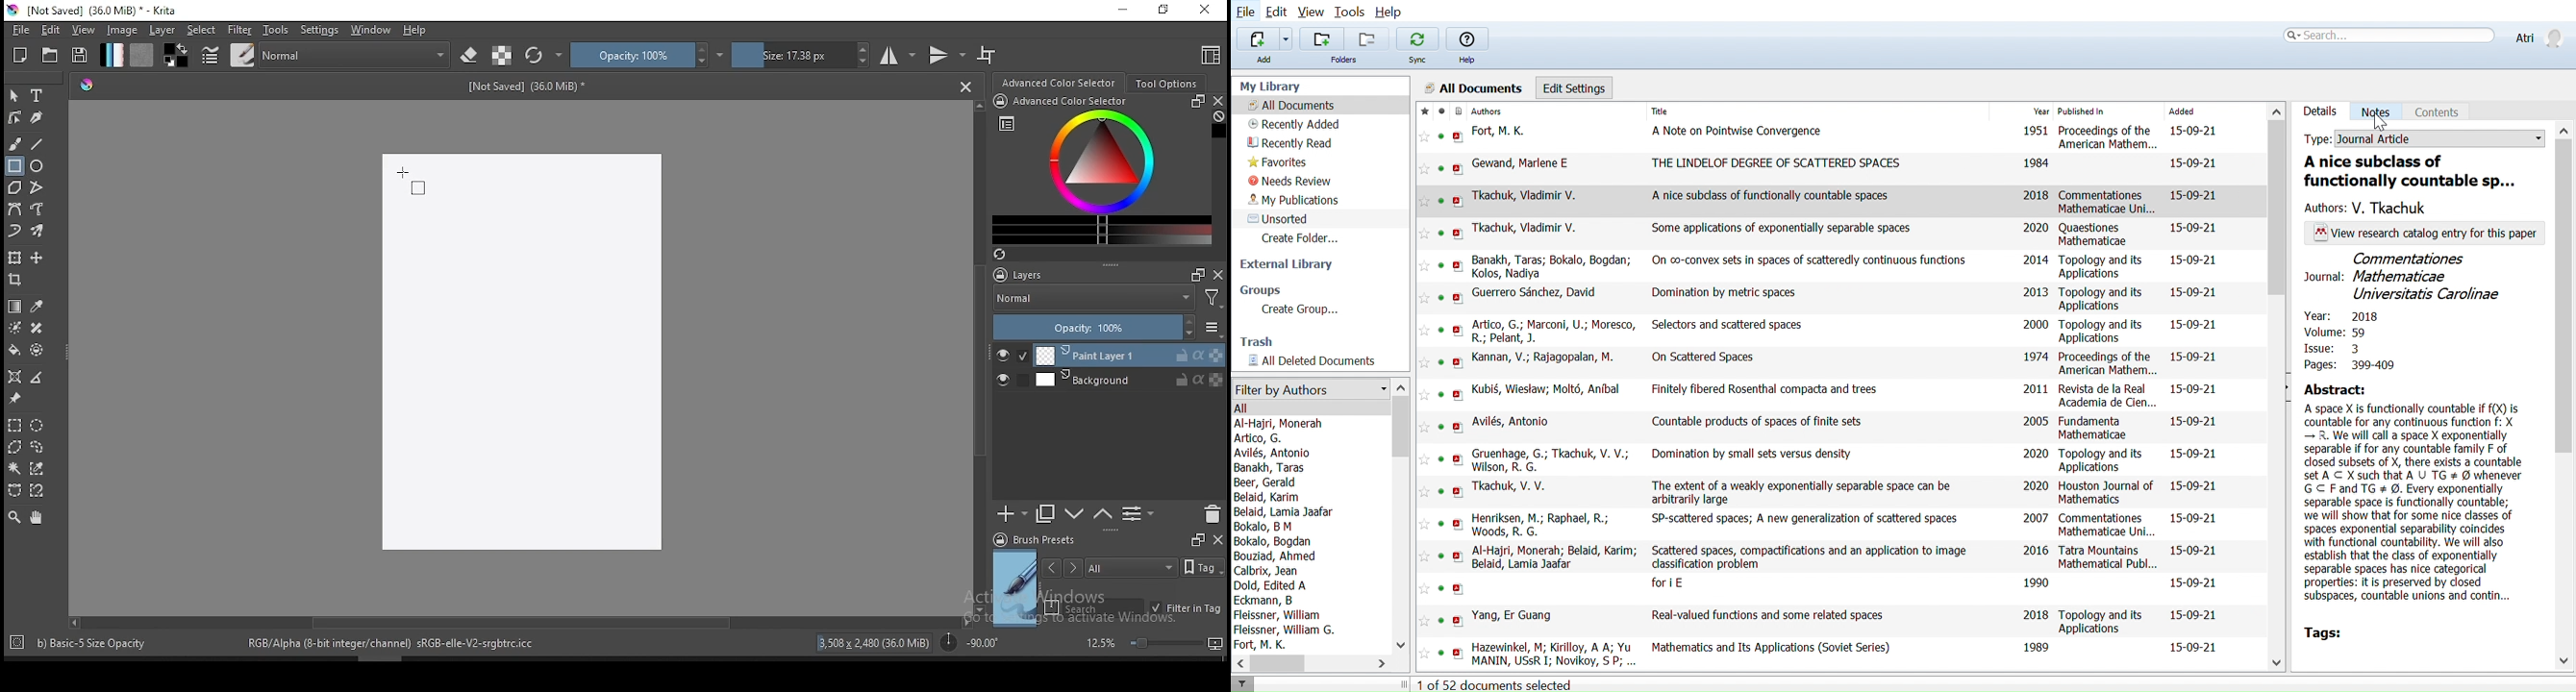 Image resolution: width=2576 pixels, height=700 pixels. What do you see at coordinates (15, 447) in the screenshot?
I see `polygon selection tool` at bounding box center [15, 447].